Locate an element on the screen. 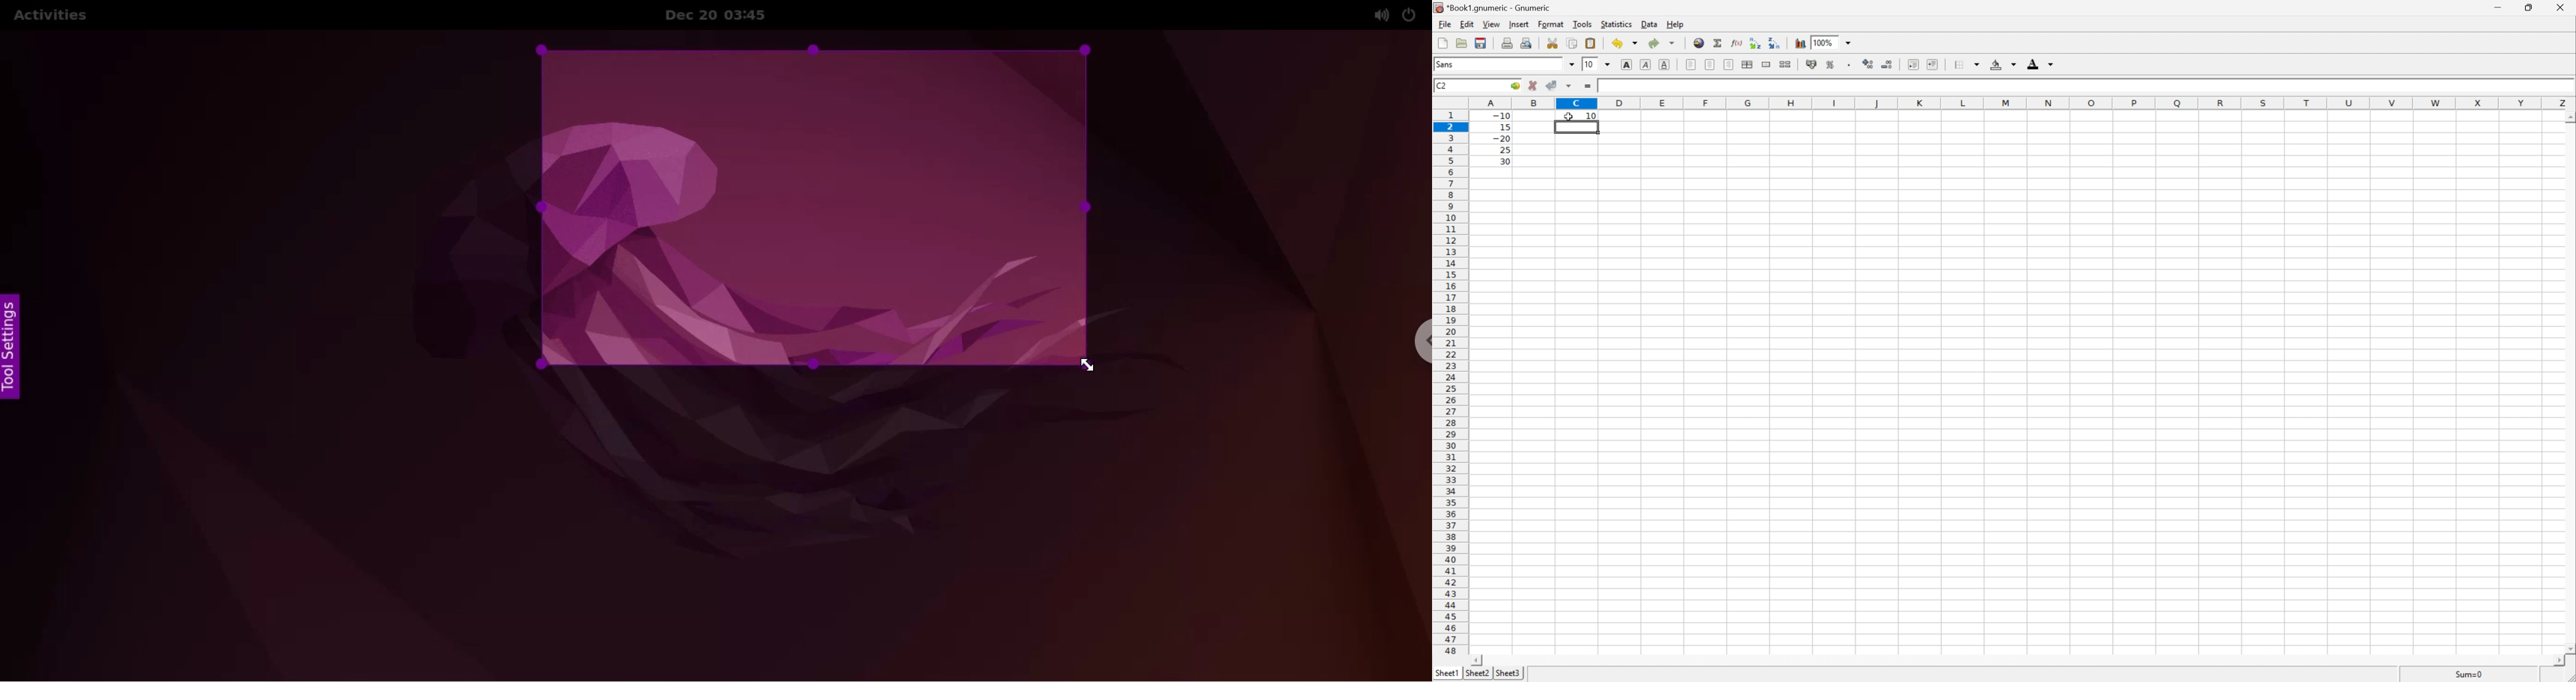 The height and width of the screenshot is (700, 2576). bold is located at coordinates (1625, 63).